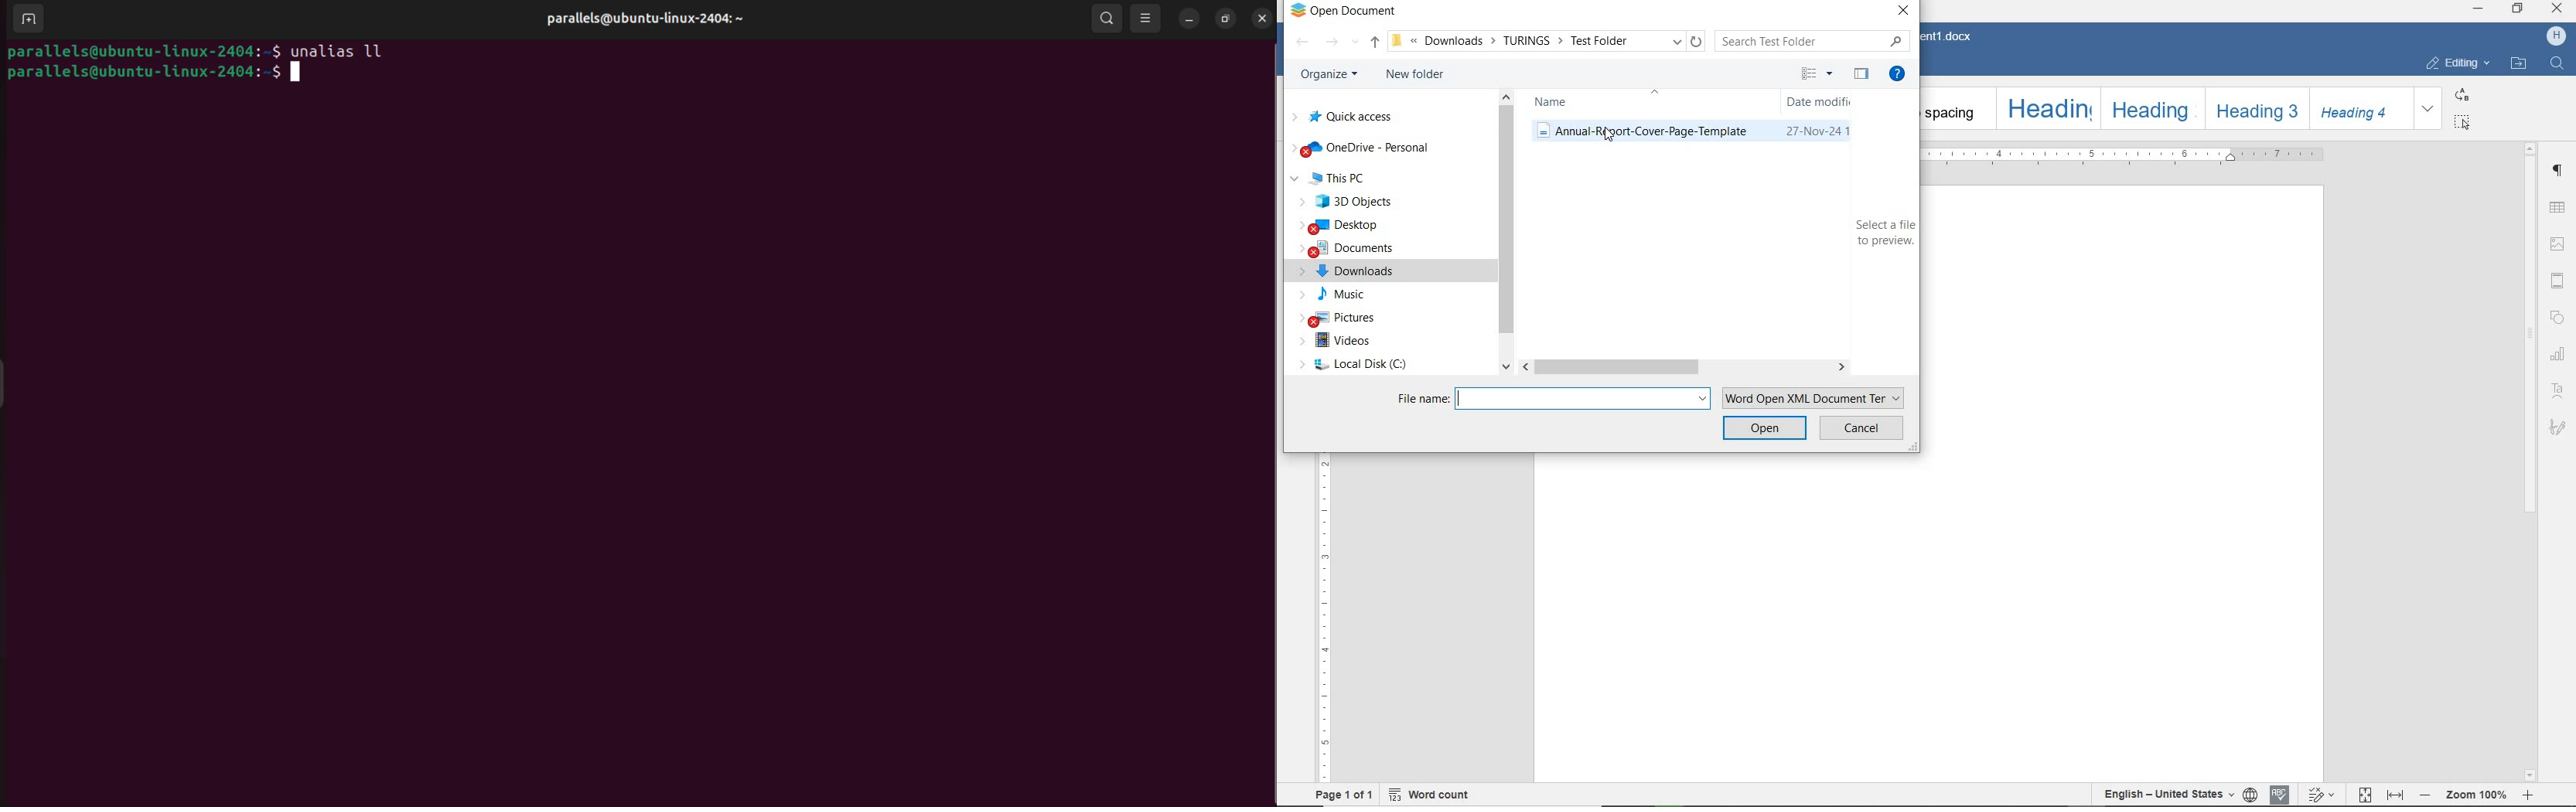 This screenshot has height=812, width=2576. What do you see at coordinates (1348, 117) in the screenshot?
I see `quick access` at bounding box center [1348, 117].